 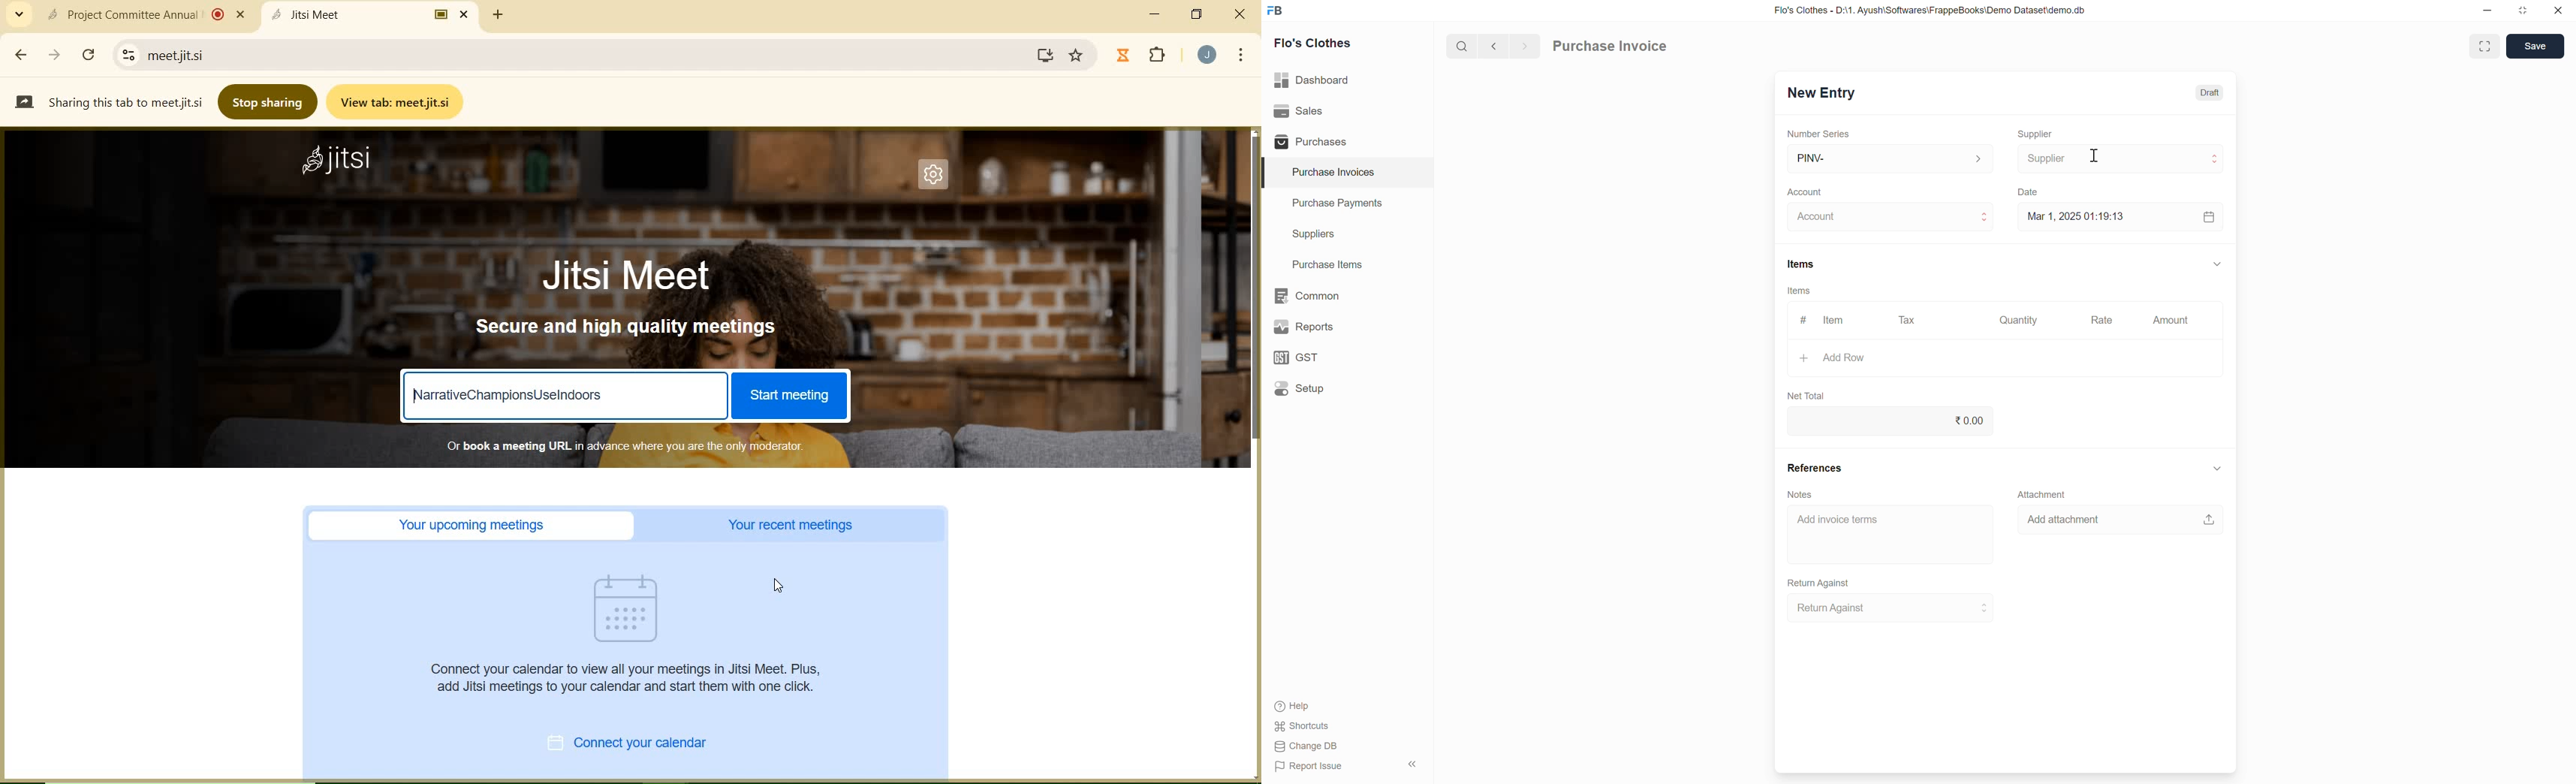 I want to click on start meeting, so click(x=792, y=396).